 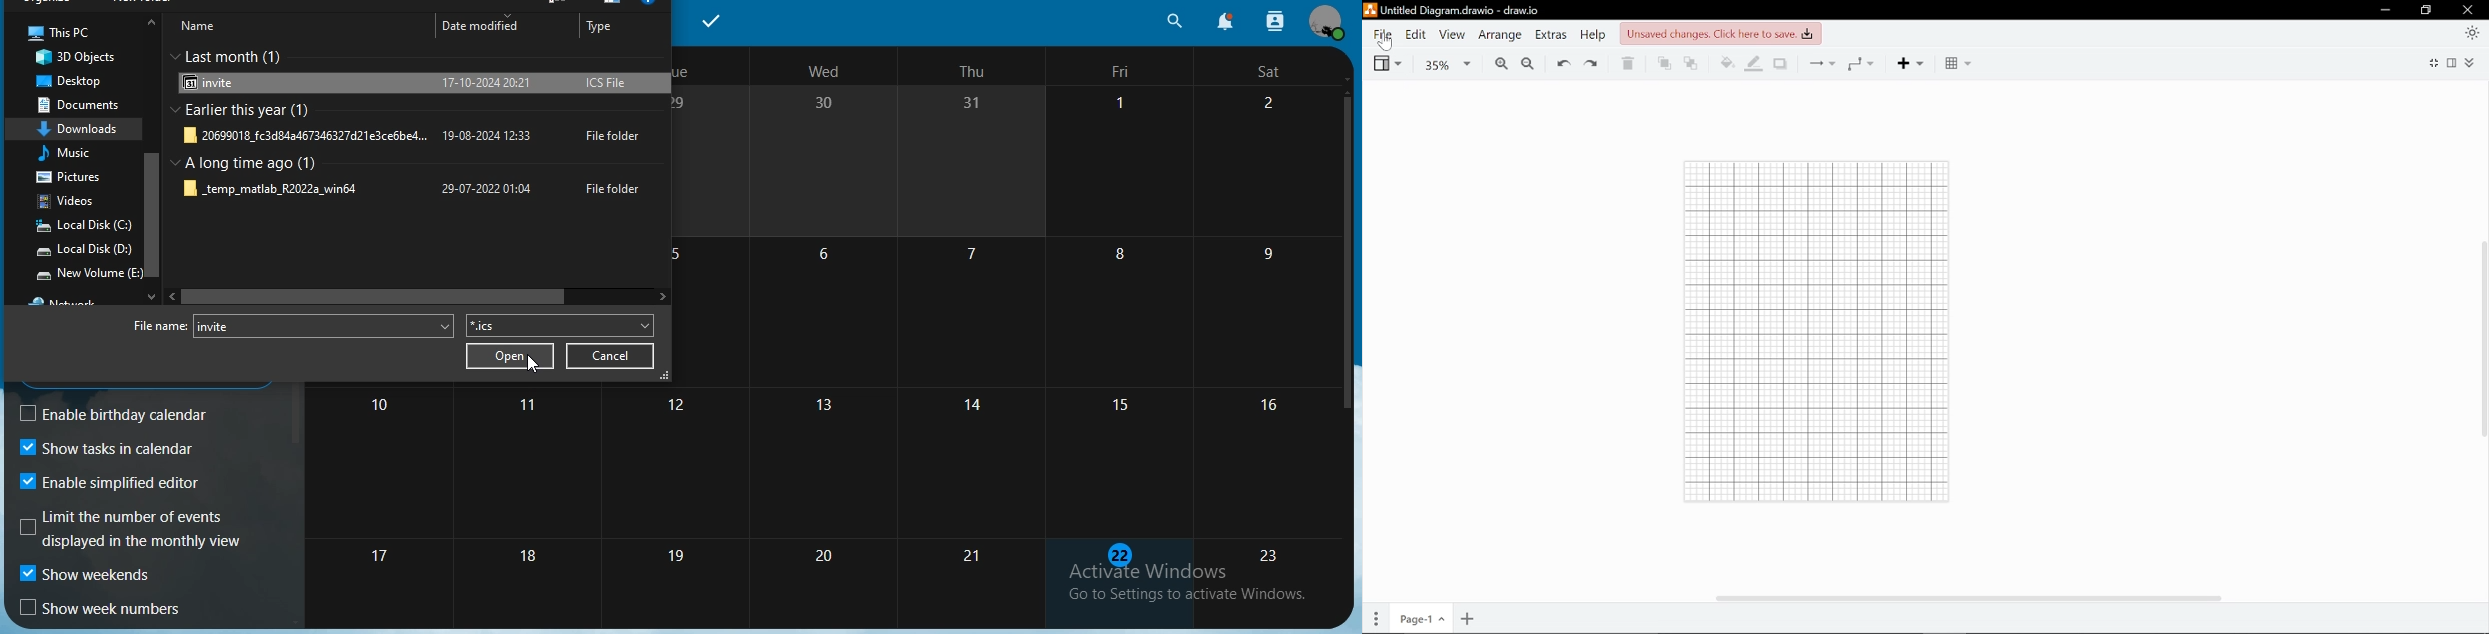 What do you see at coordinates (83, 127) in the screenshot?
I see `downloads` at bounding box center [83, 127].